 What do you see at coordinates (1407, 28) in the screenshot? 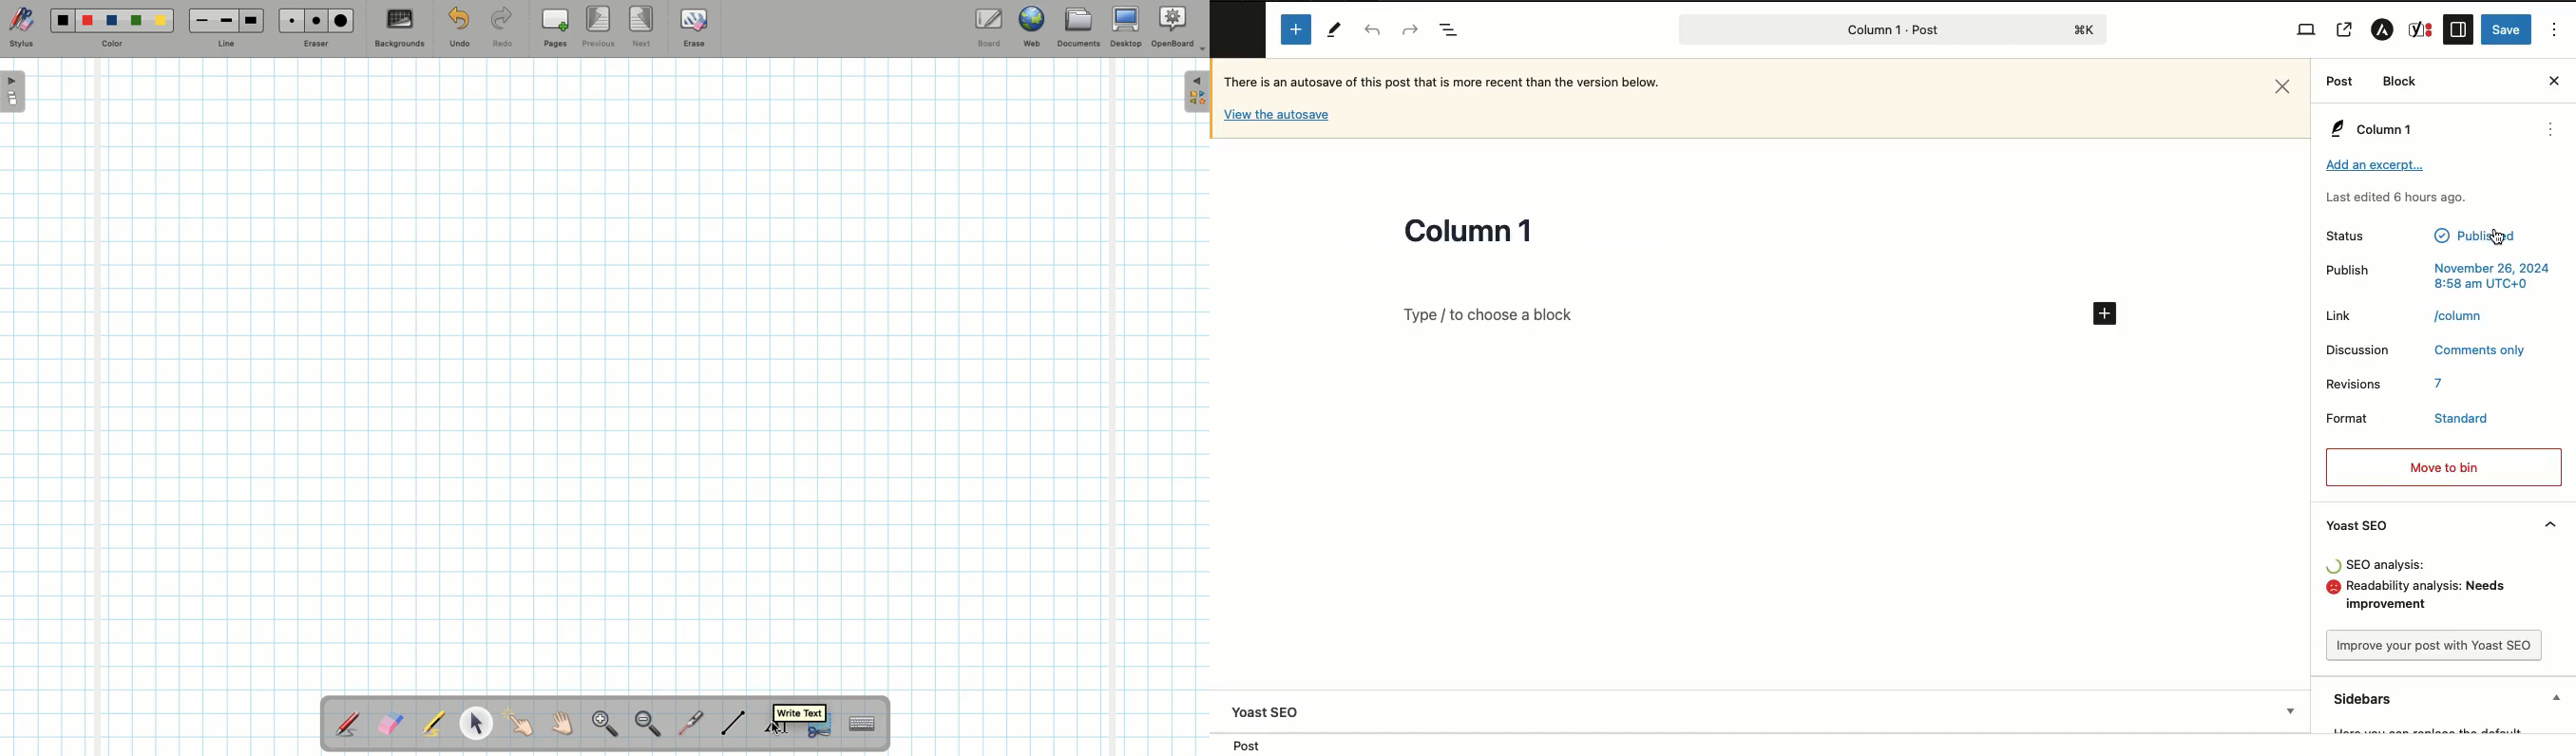
I see `Redo` at bounding box center [1407, 28].